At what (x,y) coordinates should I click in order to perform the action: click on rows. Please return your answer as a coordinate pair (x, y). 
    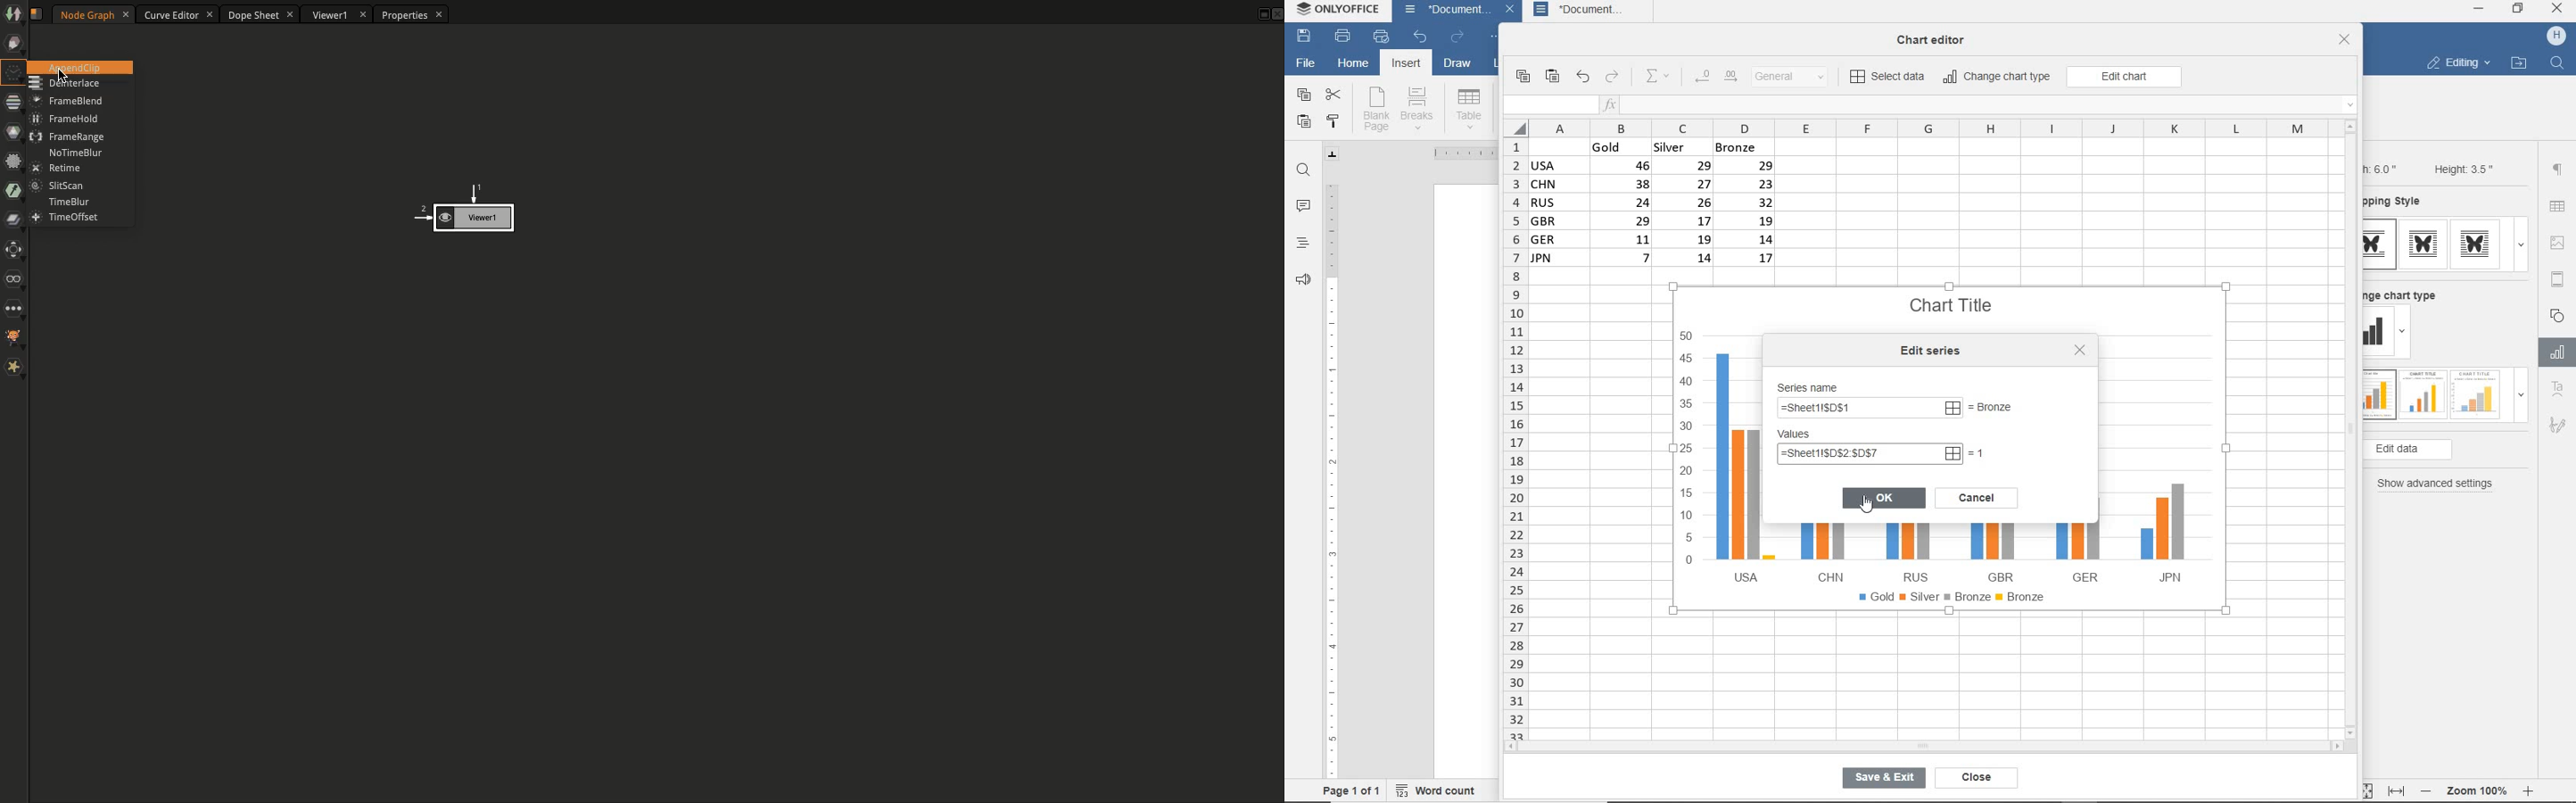
    Looking at the image, I should click on (1514, 438).